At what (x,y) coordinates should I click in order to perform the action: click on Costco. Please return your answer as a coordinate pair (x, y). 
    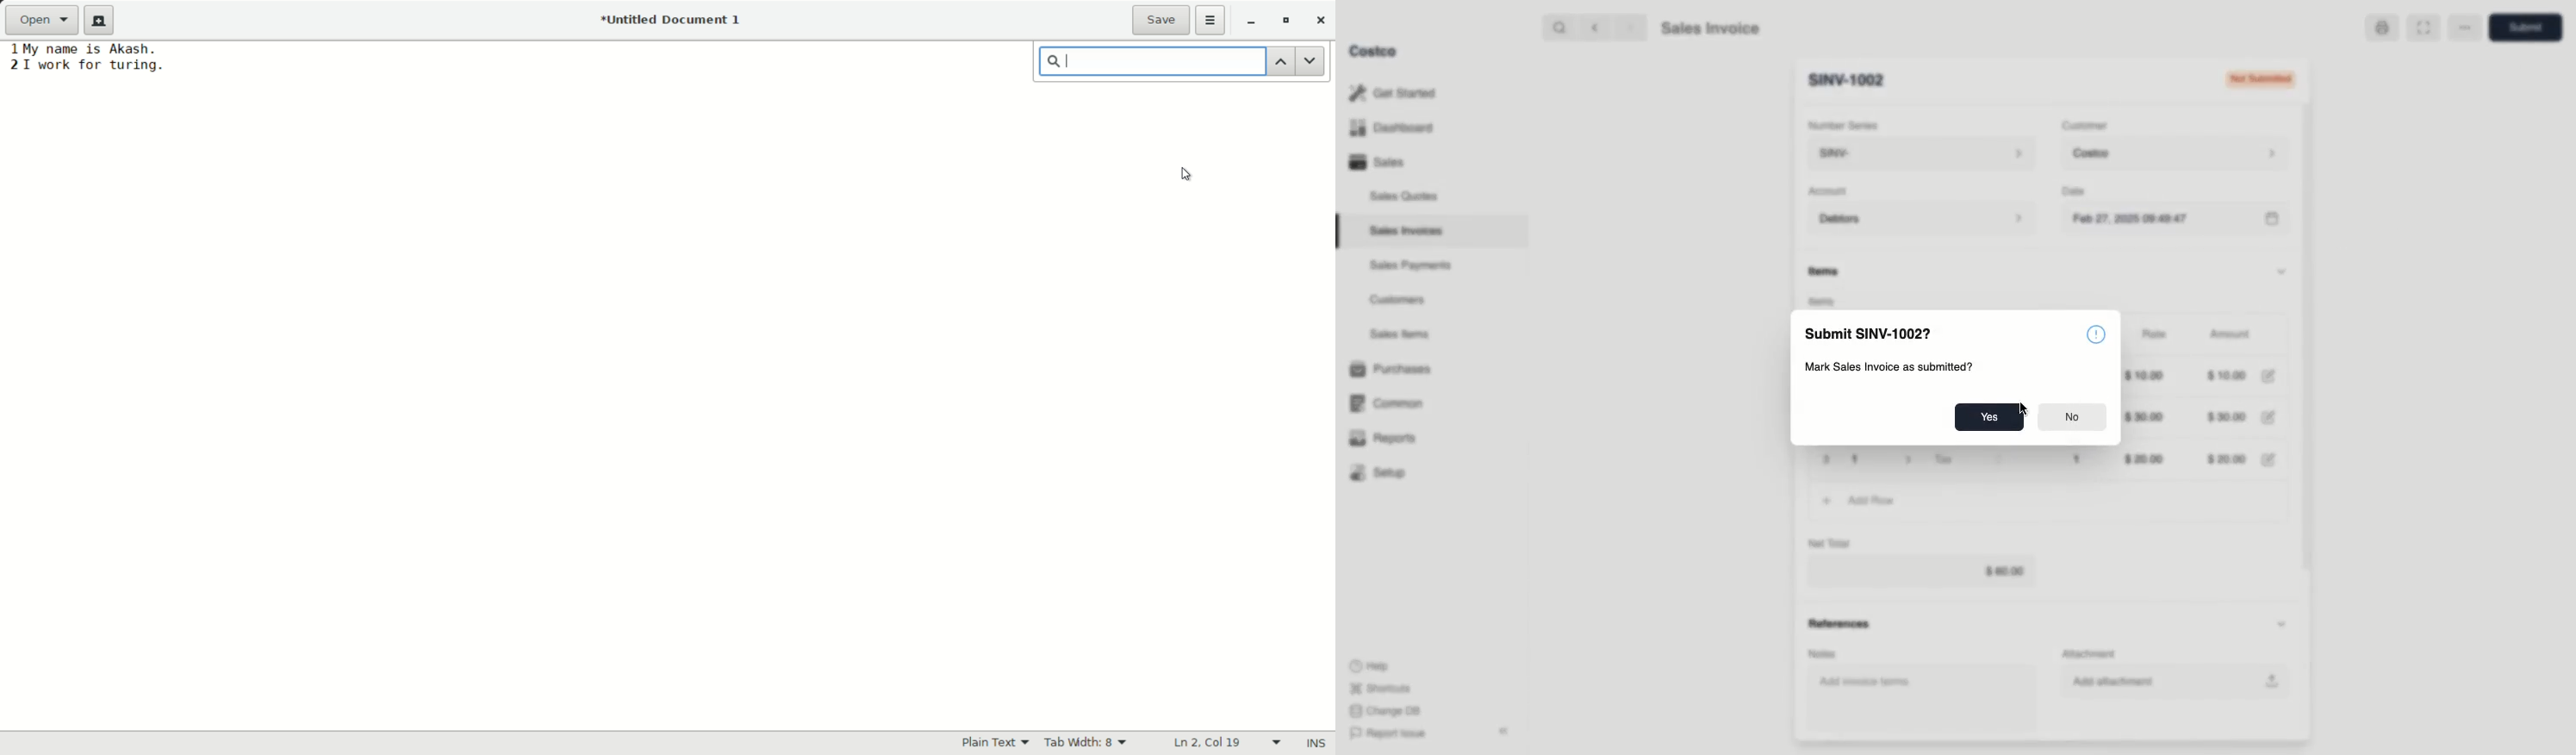
    Looking at the image, I should click on (1374, 52).